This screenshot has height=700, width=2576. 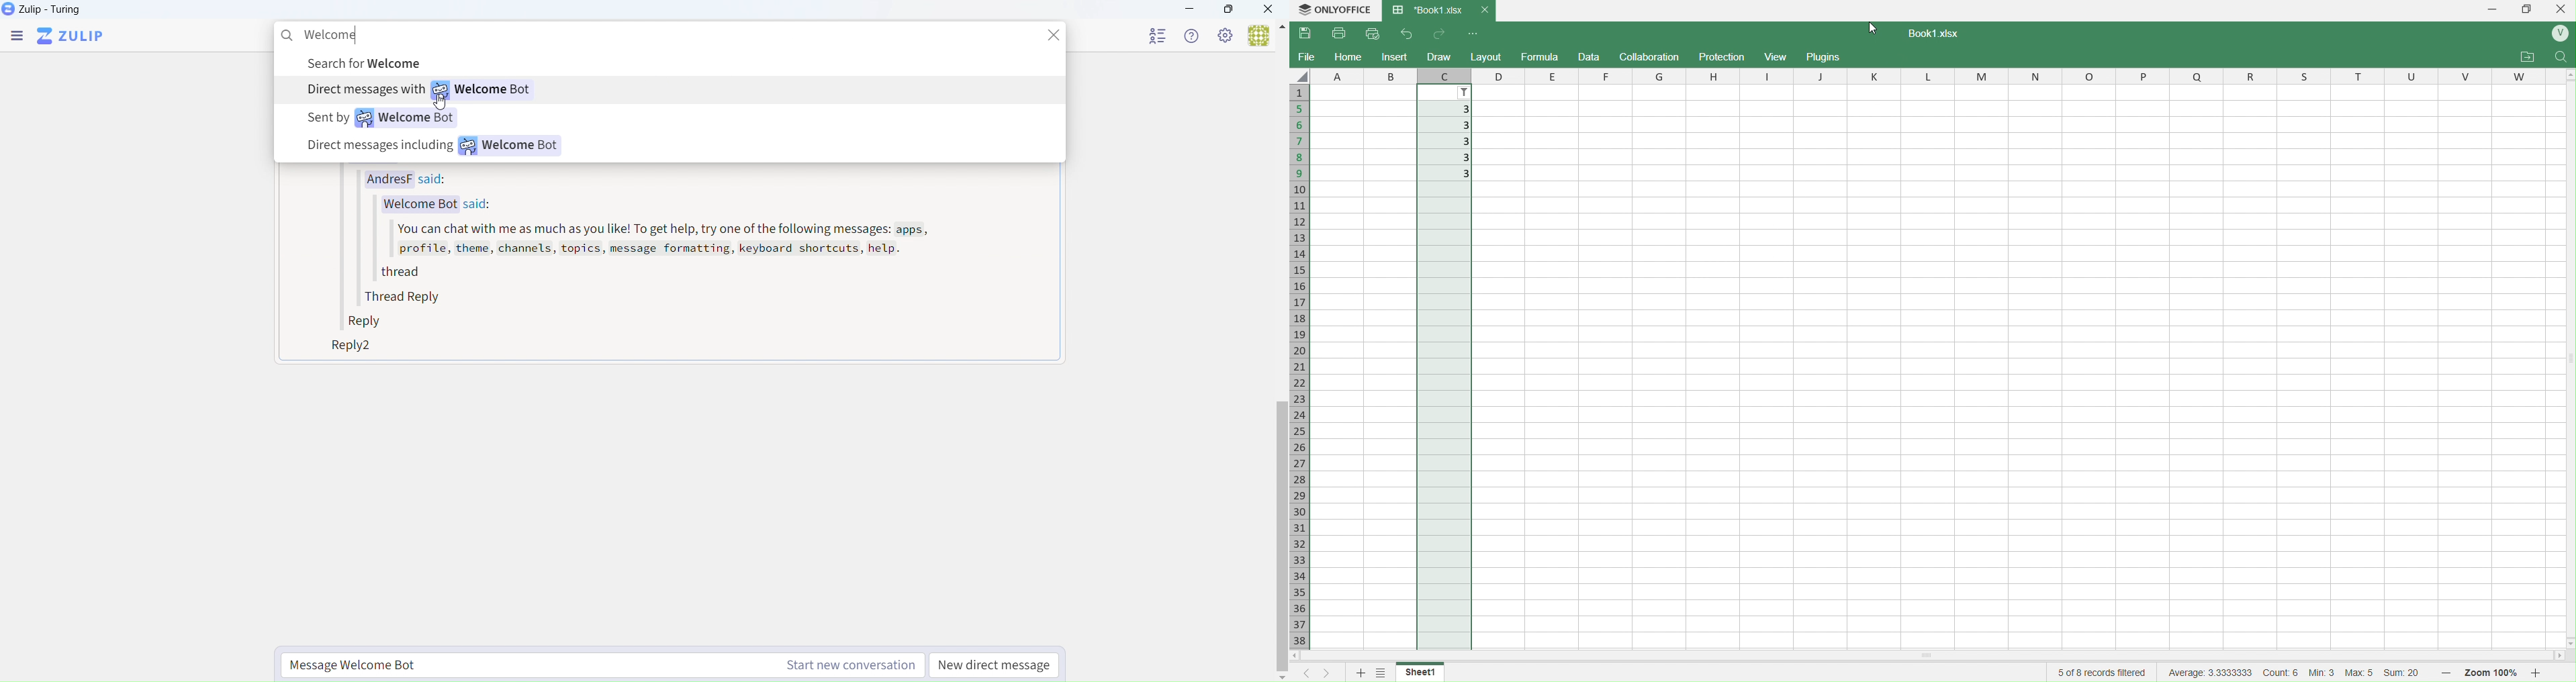 What do you see at coordinates (1266, 36) in the screenshot?
I see `Users` at bounding box center [1266, 36].